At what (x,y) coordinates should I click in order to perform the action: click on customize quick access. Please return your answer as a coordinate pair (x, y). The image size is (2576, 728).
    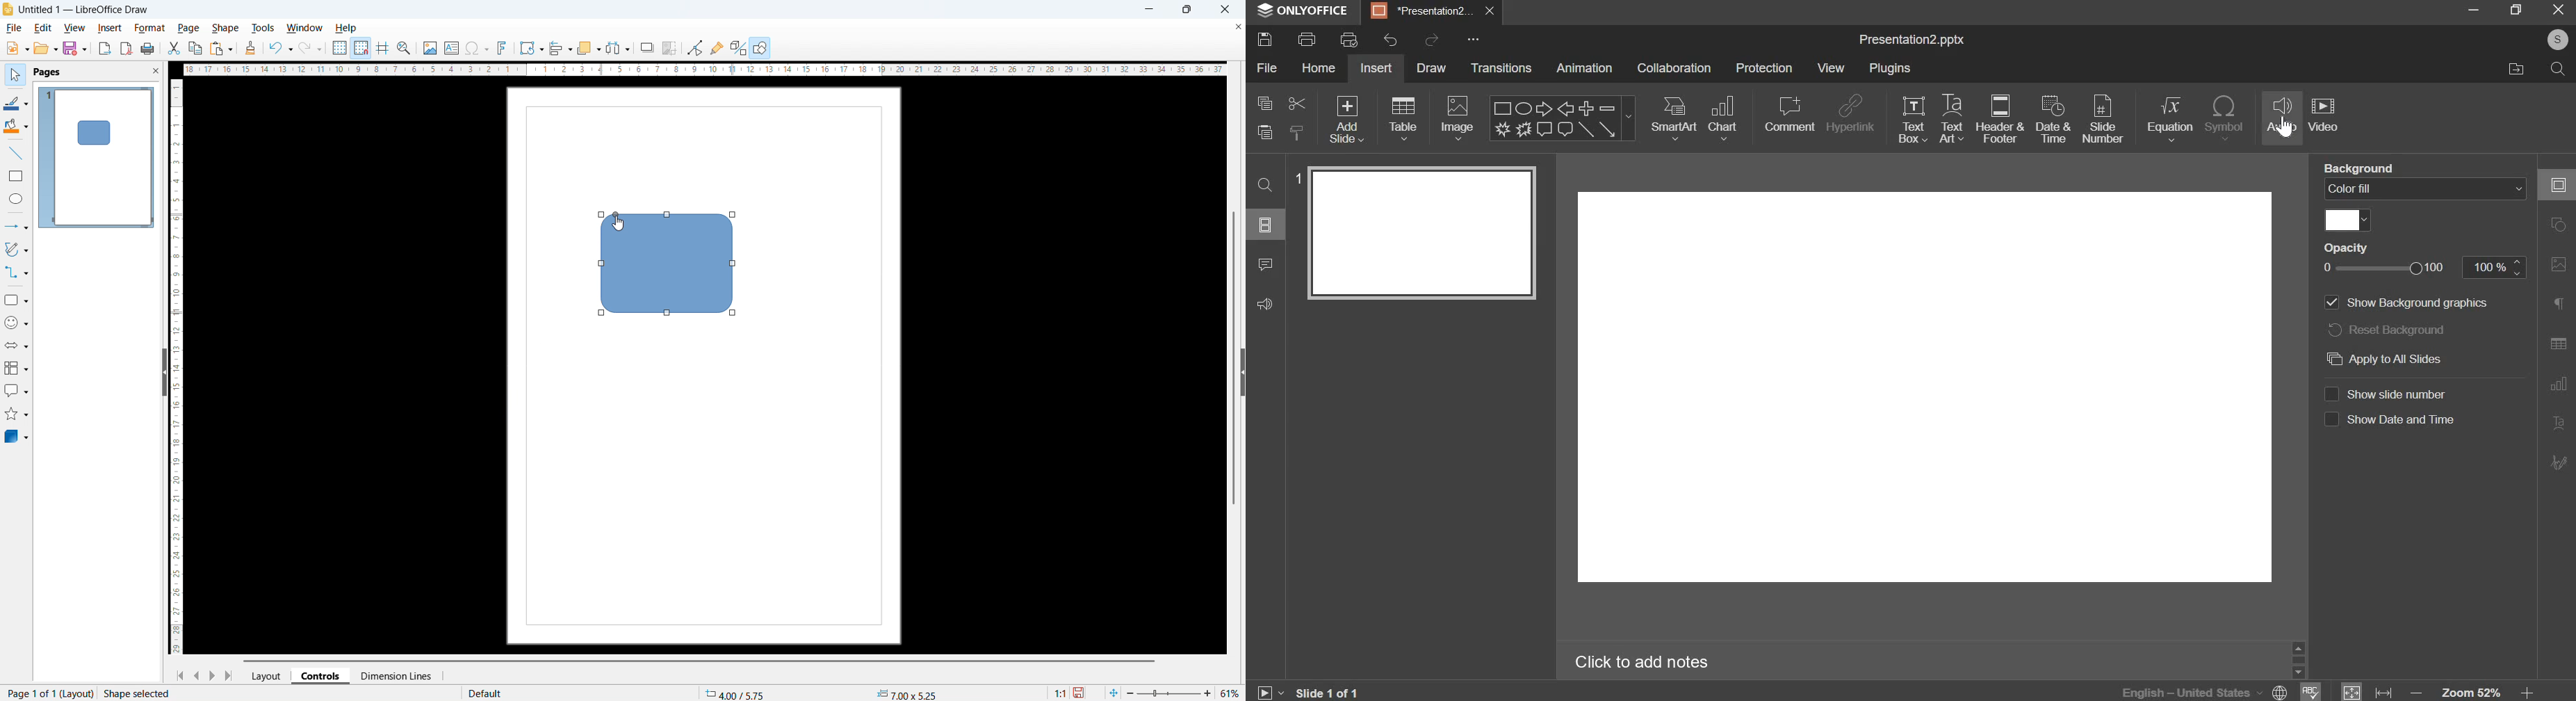
    Looking at the image, I should click on (1472, 39).